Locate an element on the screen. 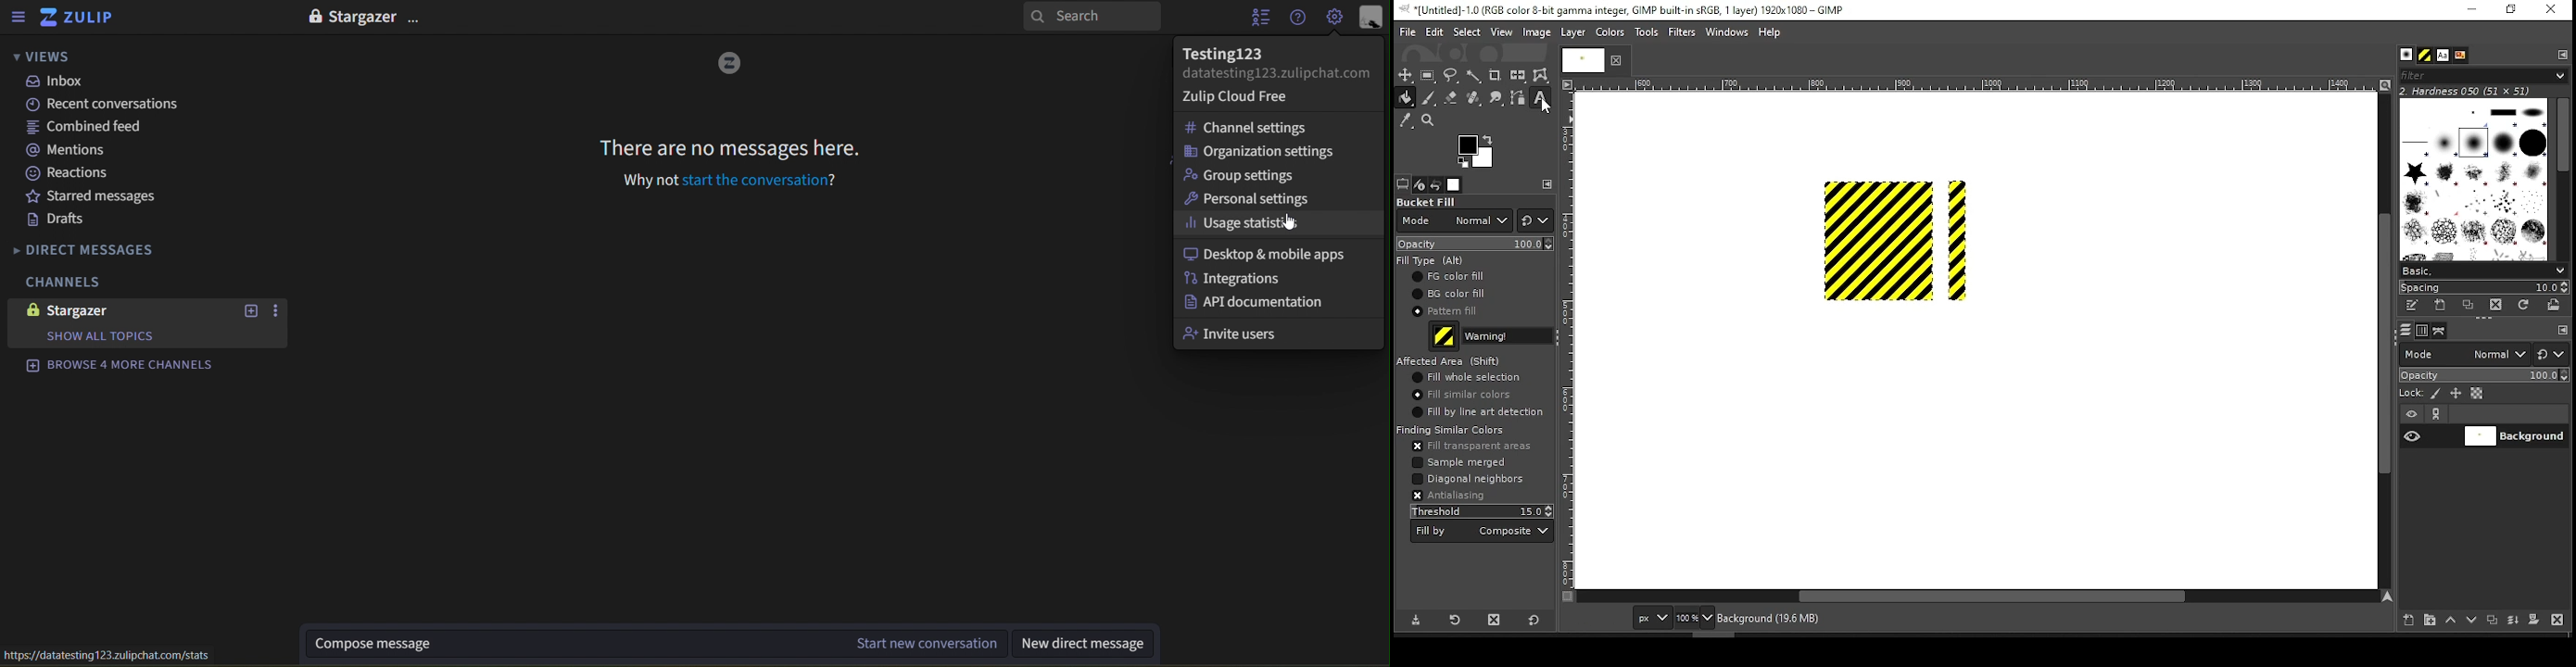 Image resolution: width=2576 pixels, height=672 pixels. color is located at coordinates (1610, 31).